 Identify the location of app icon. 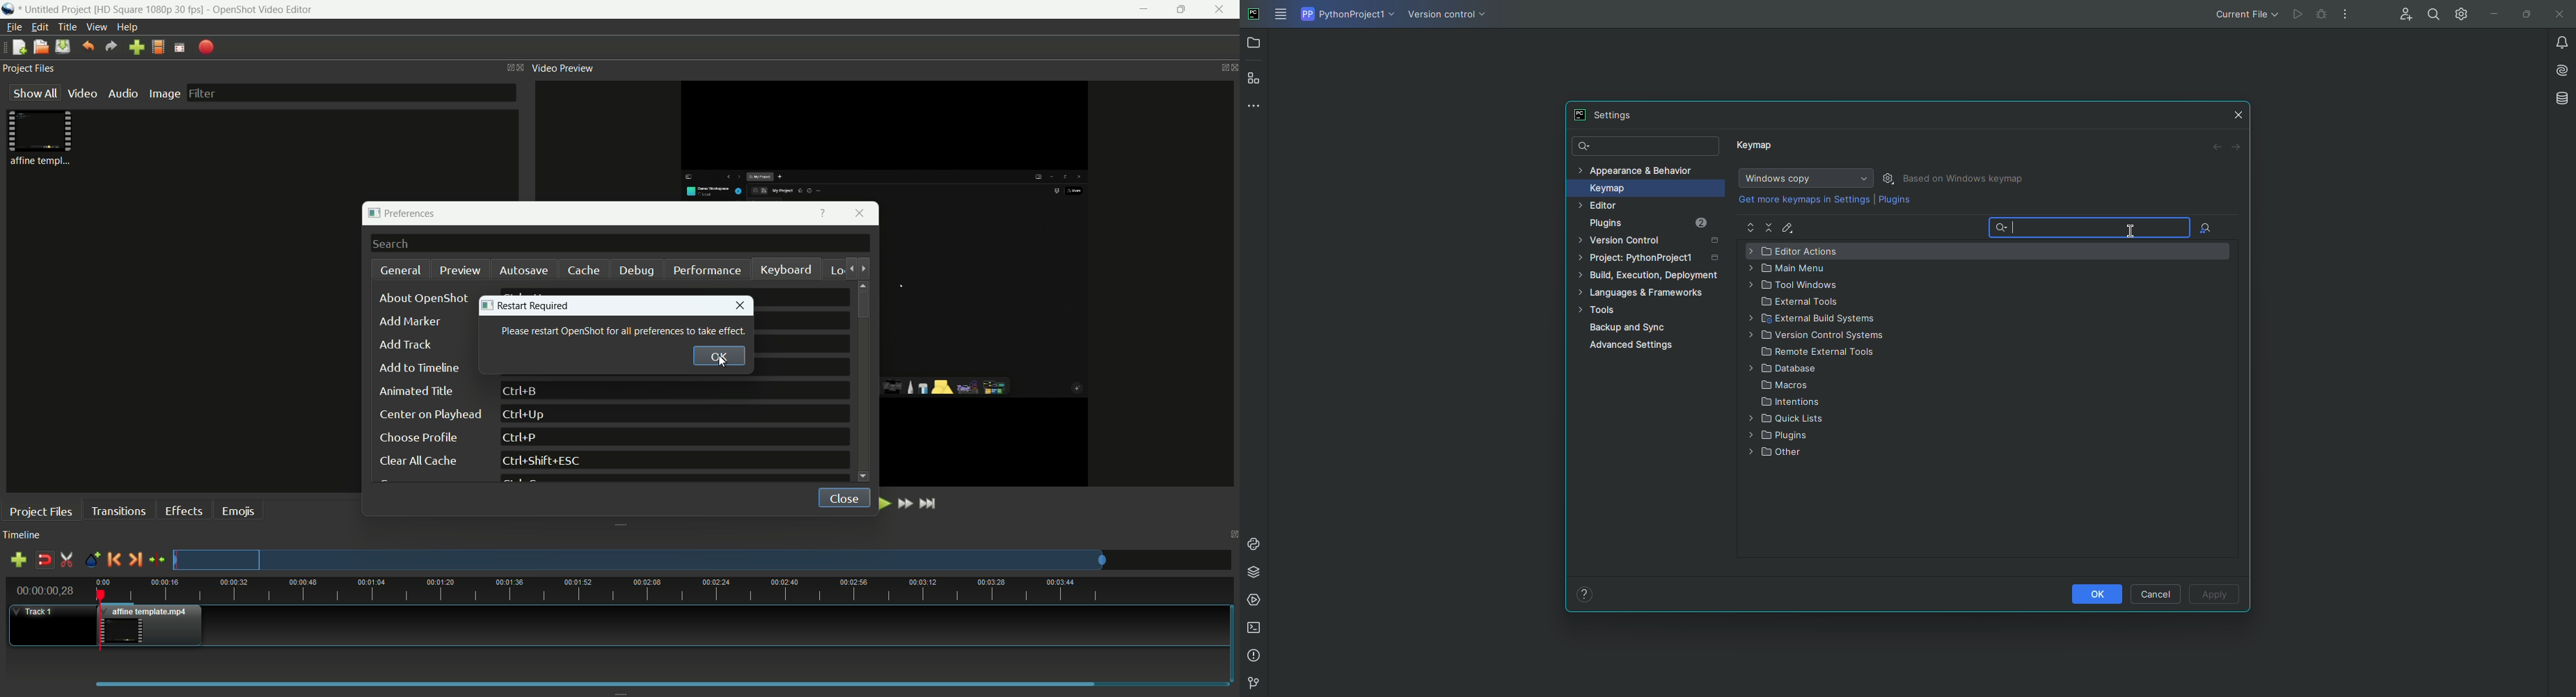
(10, 10).